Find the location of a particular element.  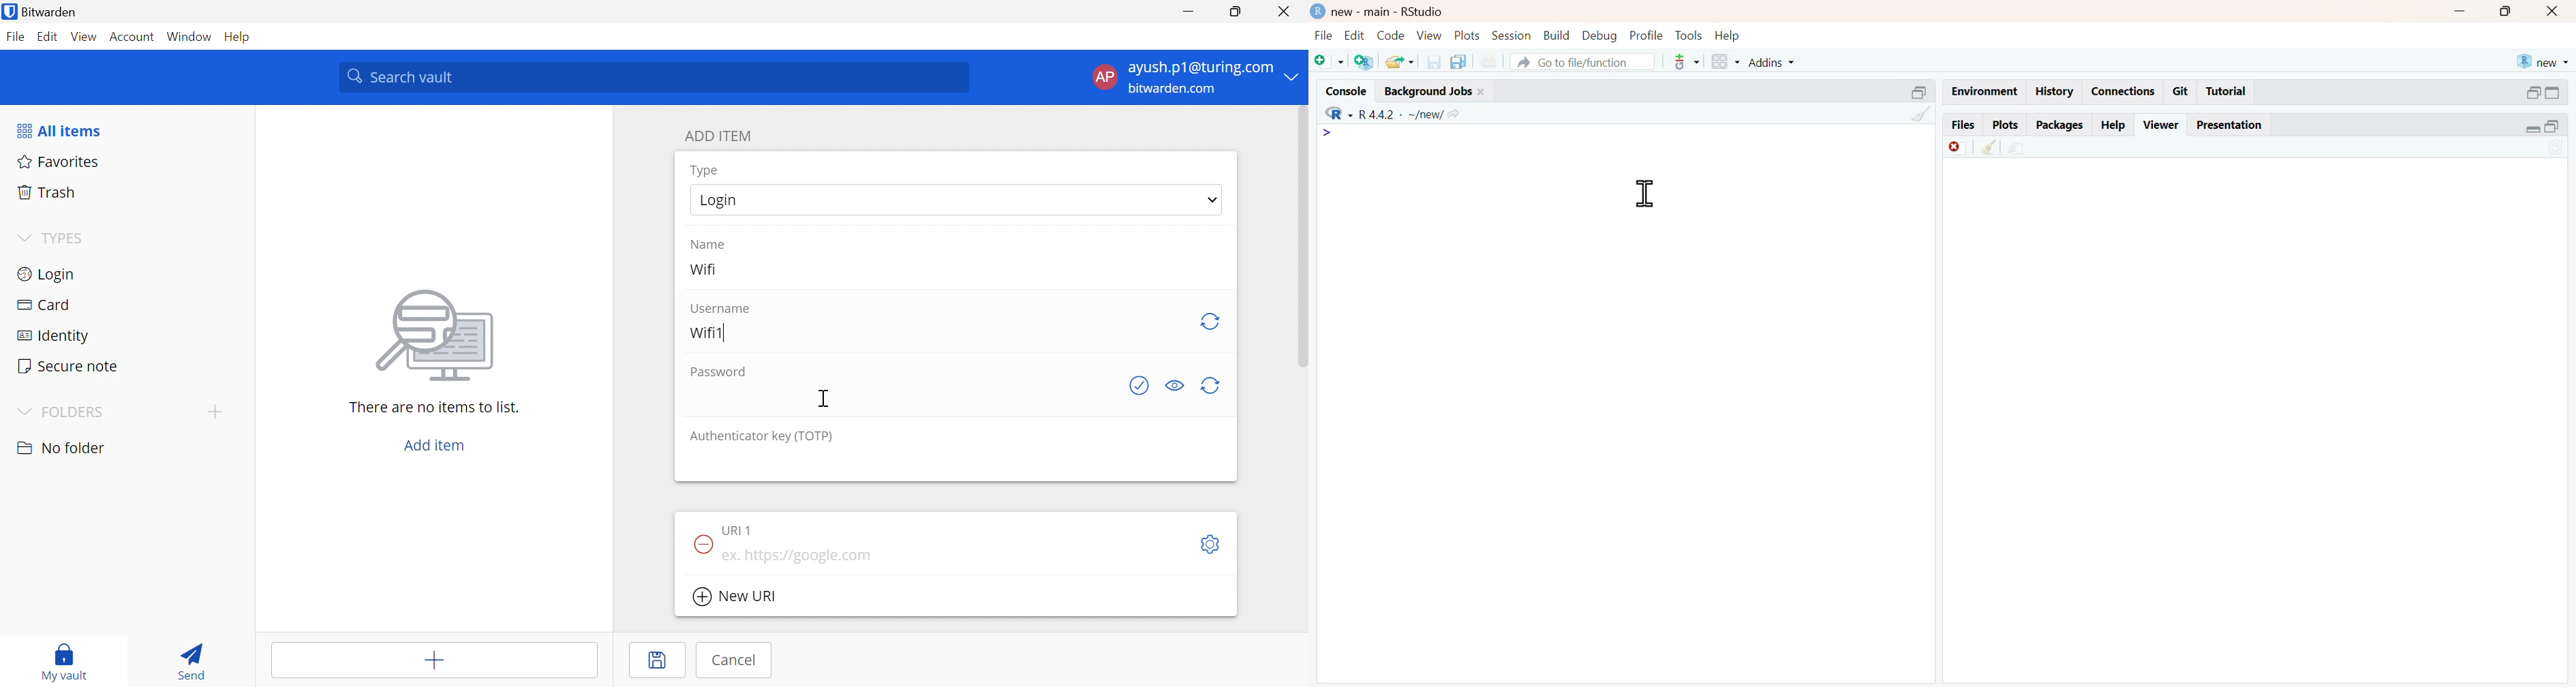

Session is located at coordinates (1511, 36).